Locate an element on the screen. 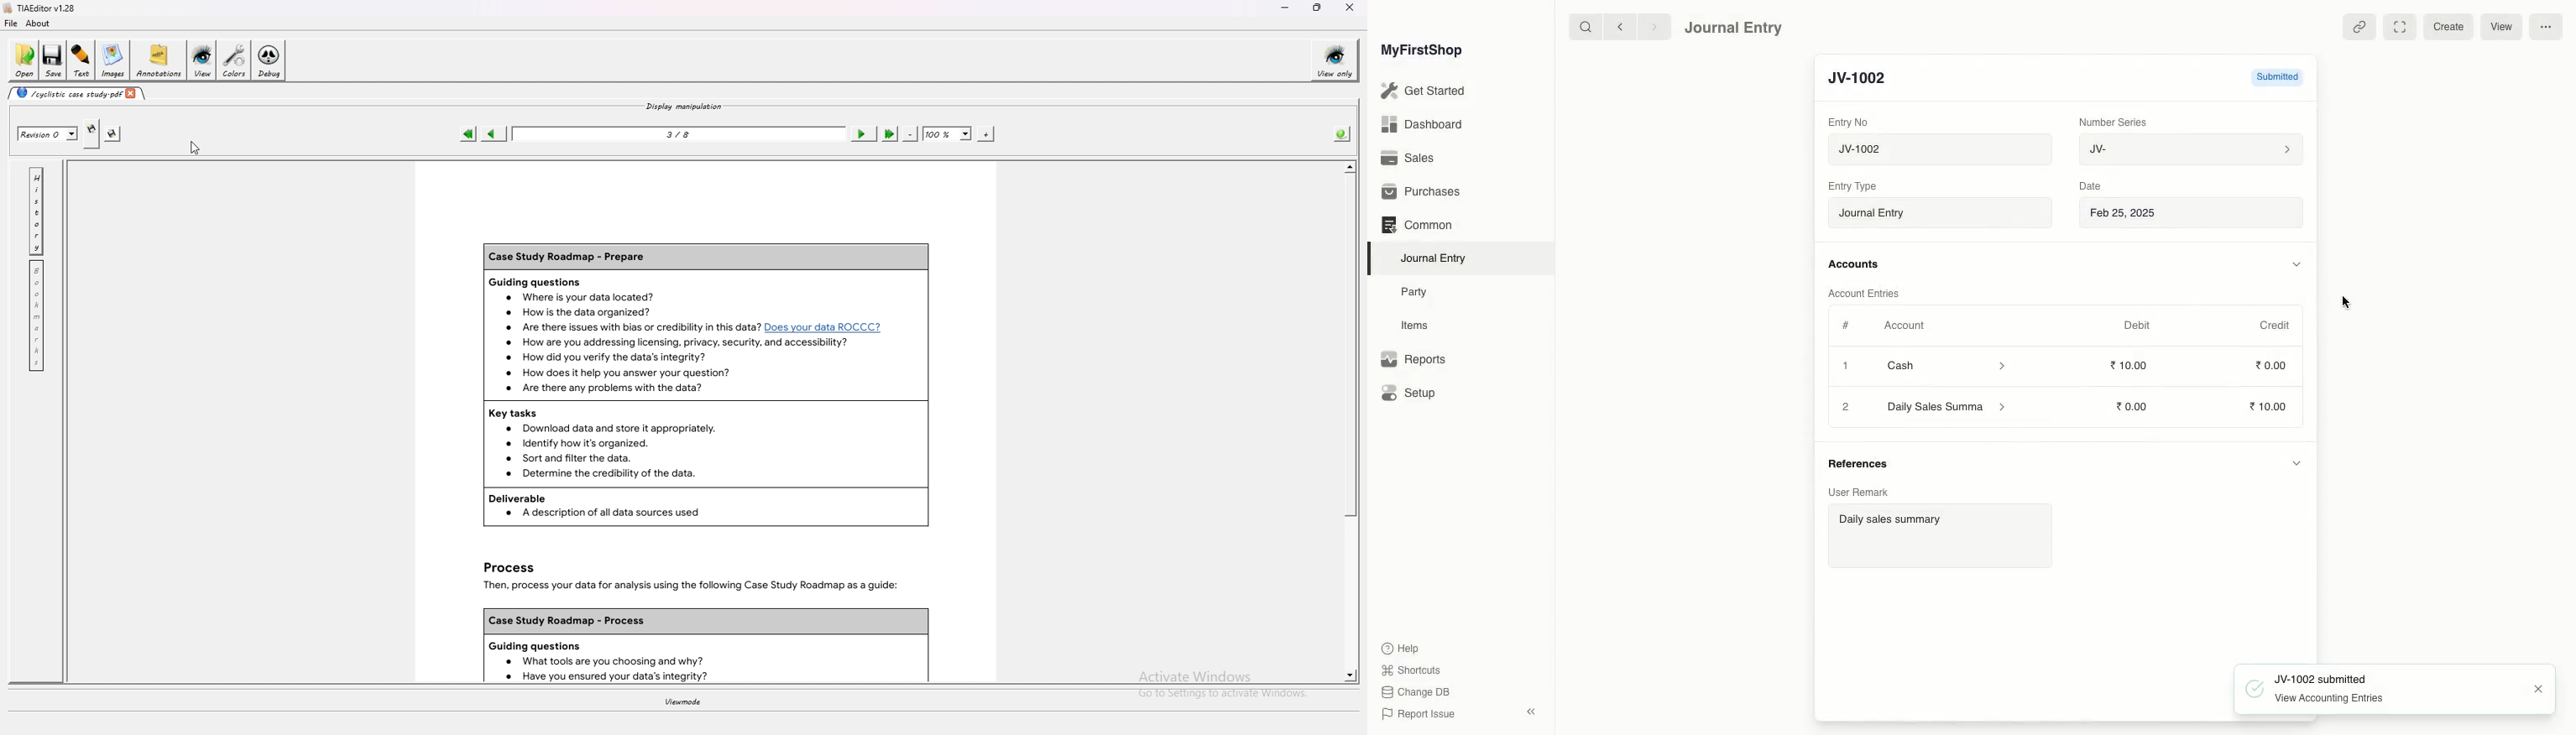  Party is located at coordinates (1415, 291).